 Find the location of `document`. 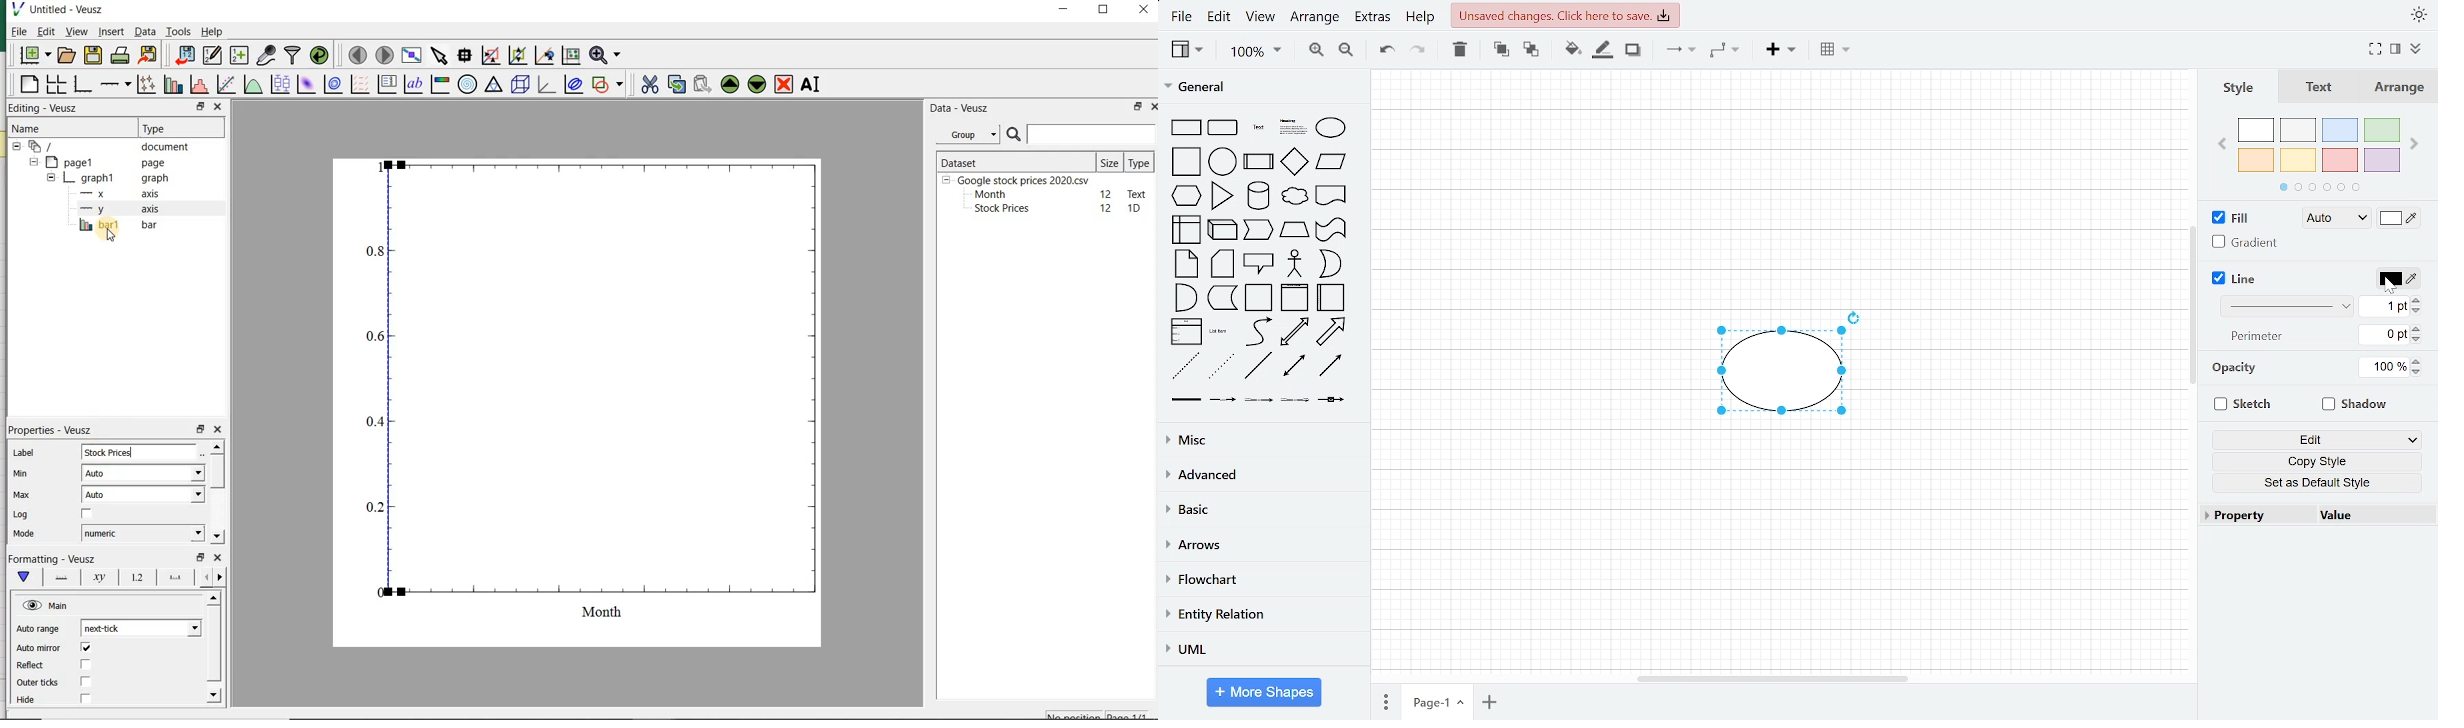

document is located at coordinates (1332, 196).